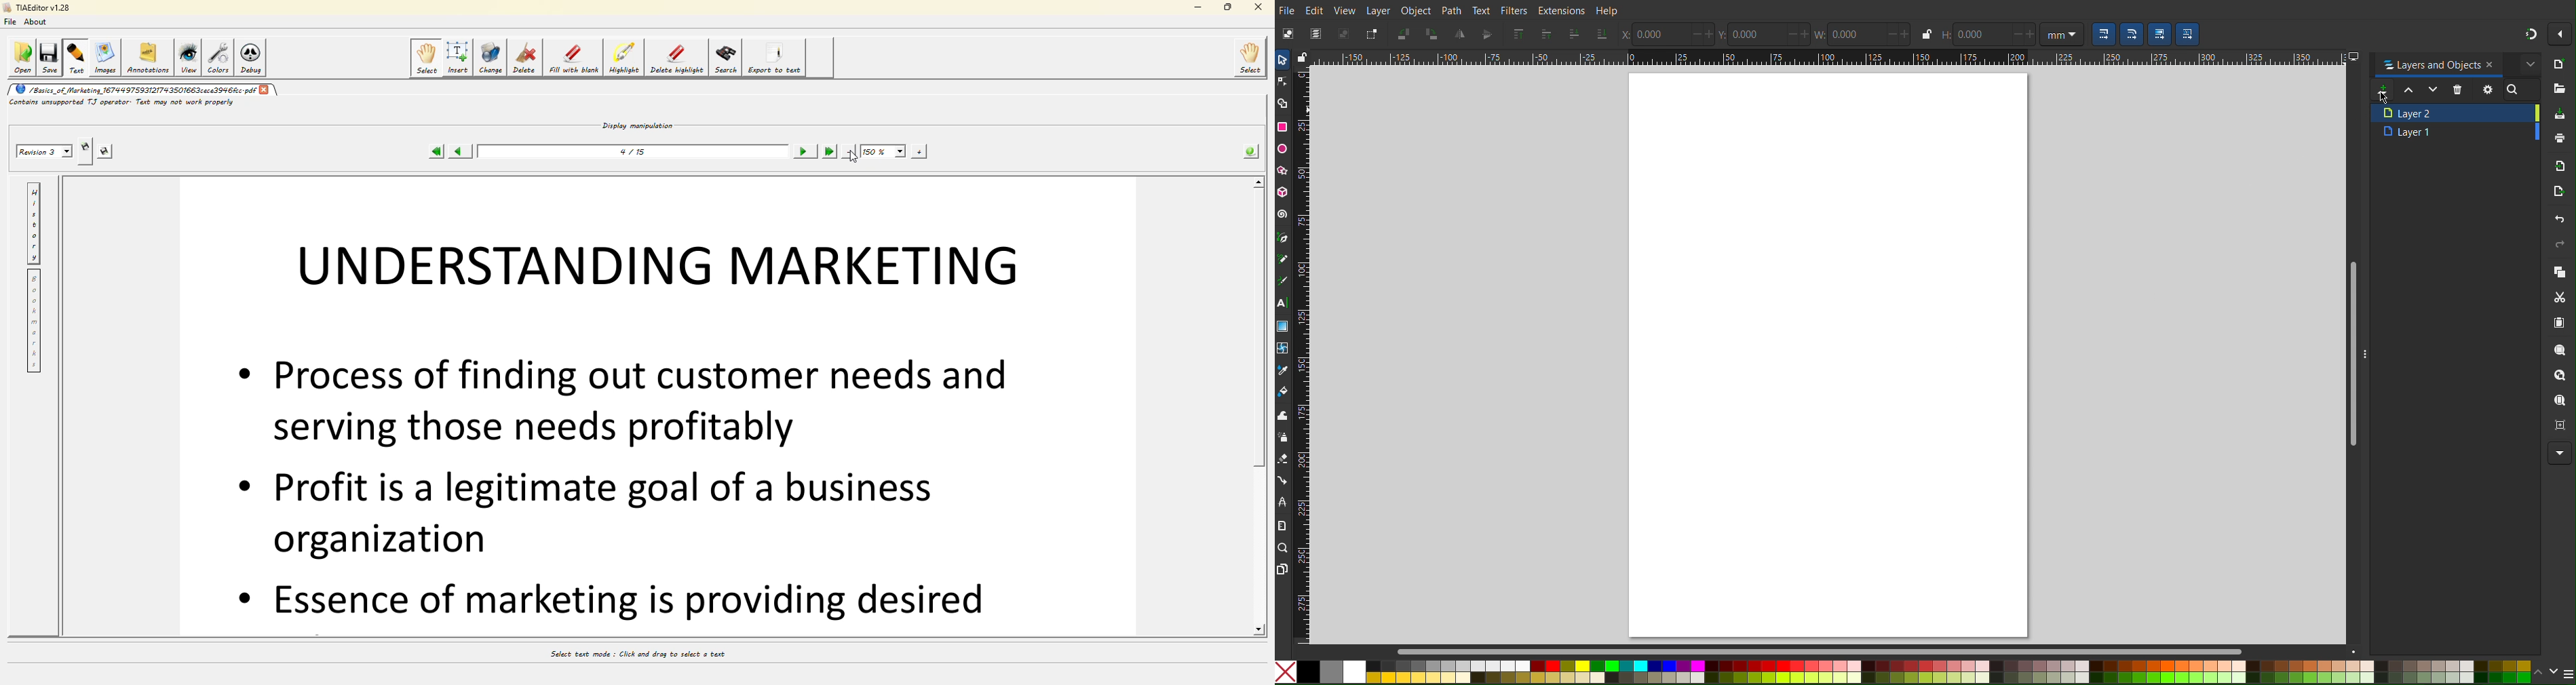  Describe the element at coordinates (1344, 9) in the screenshot. I see `View` at that location.